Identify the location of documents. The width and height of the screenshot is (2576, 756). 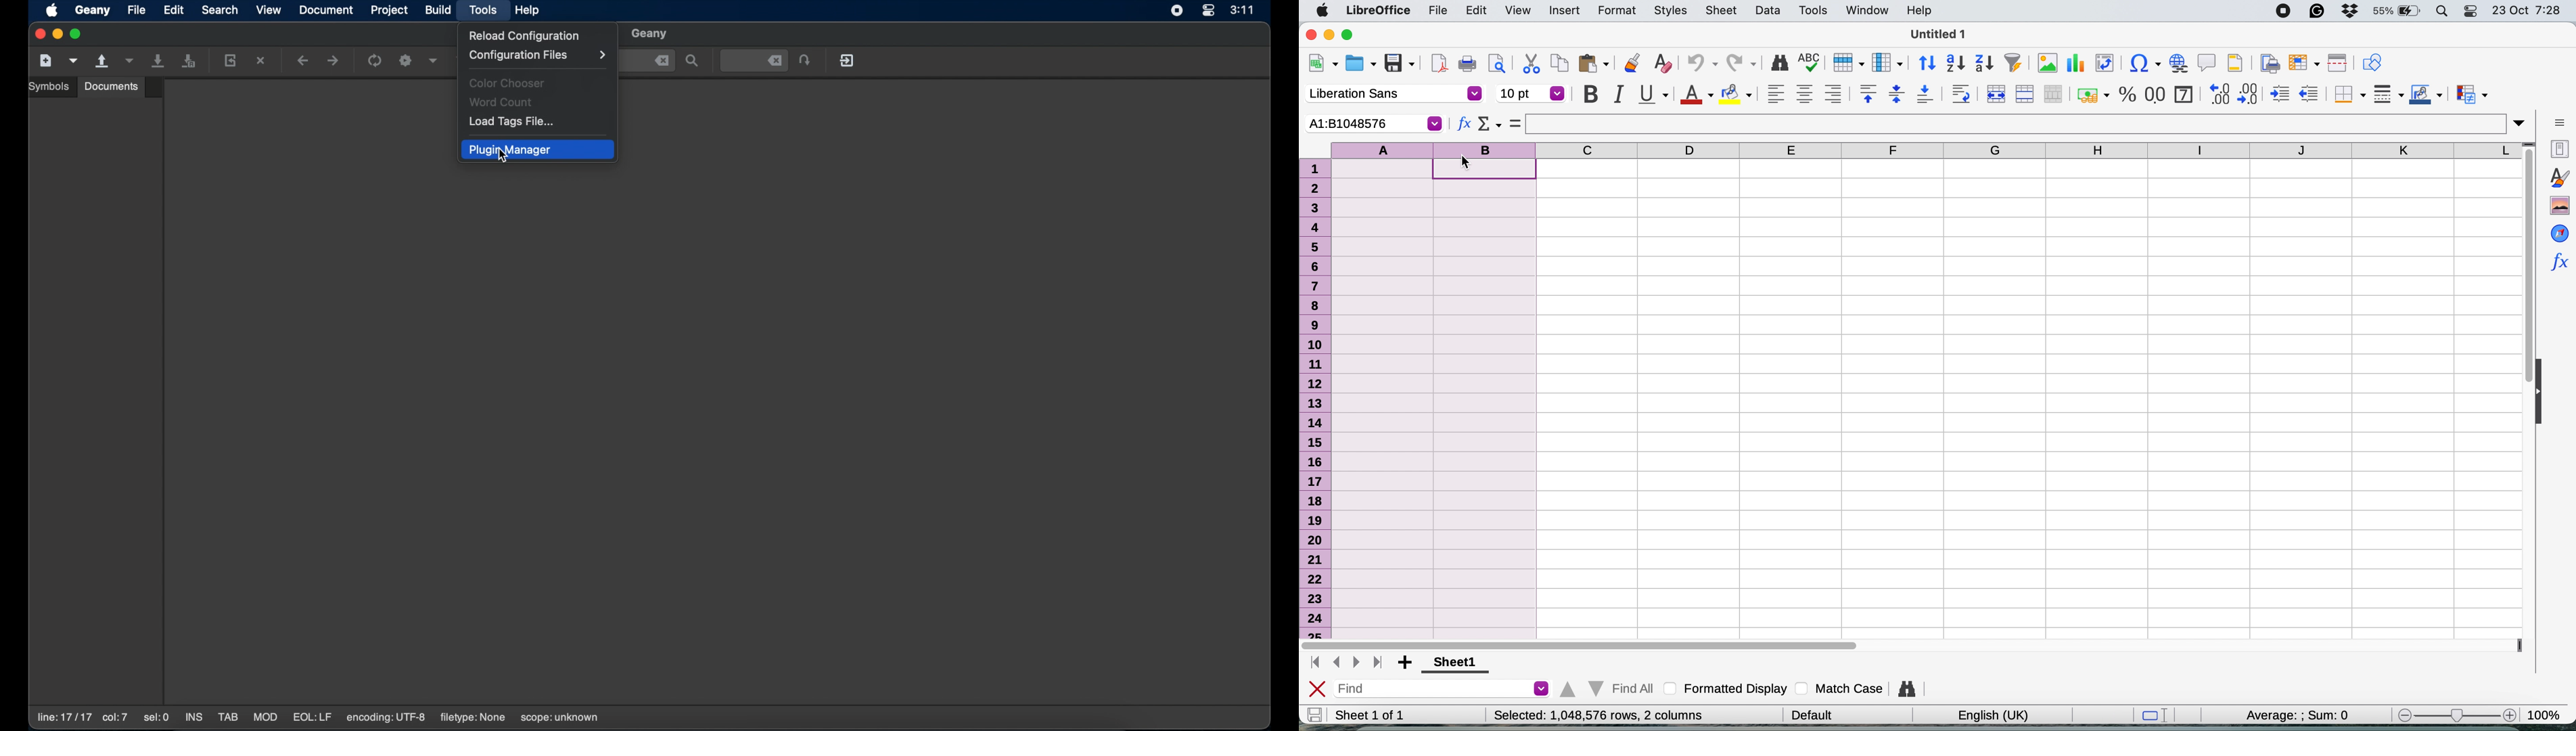
(112, 86).